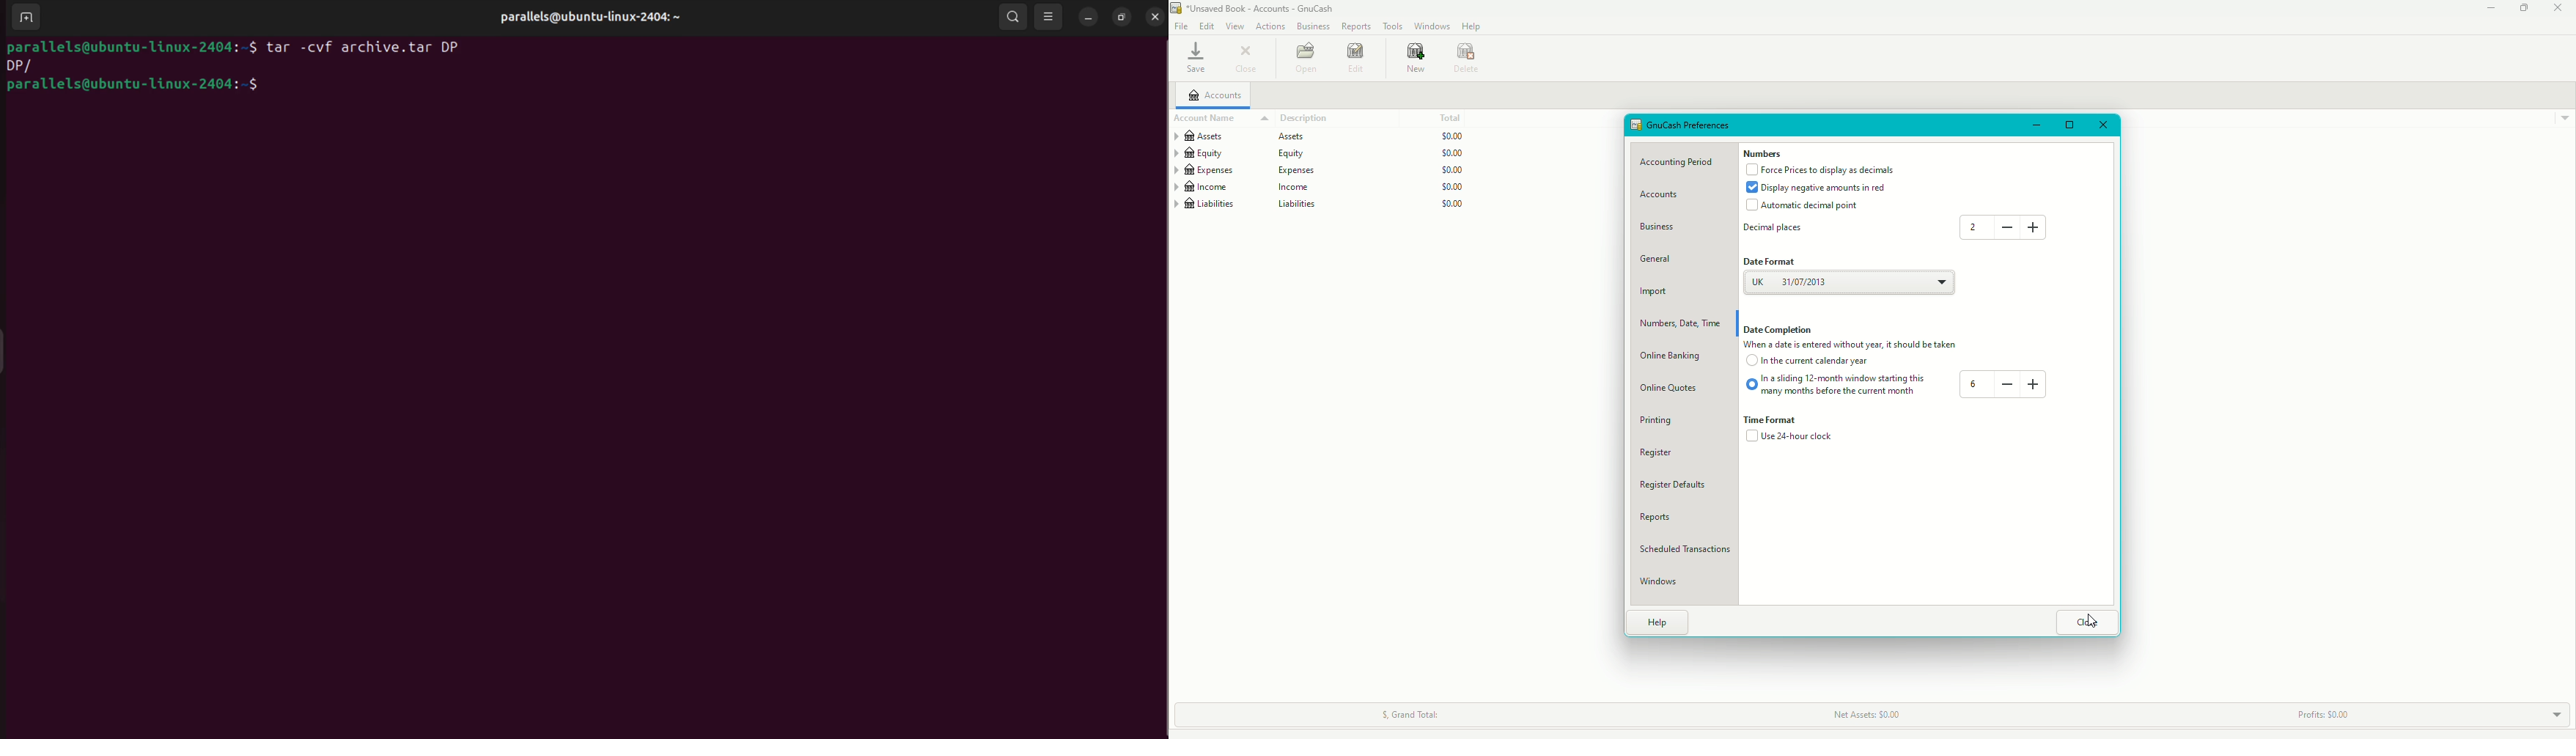  What do you see at coordinates (1177, 8) in the screenshot?
I see `logo` at bounding box center [1177, 8].